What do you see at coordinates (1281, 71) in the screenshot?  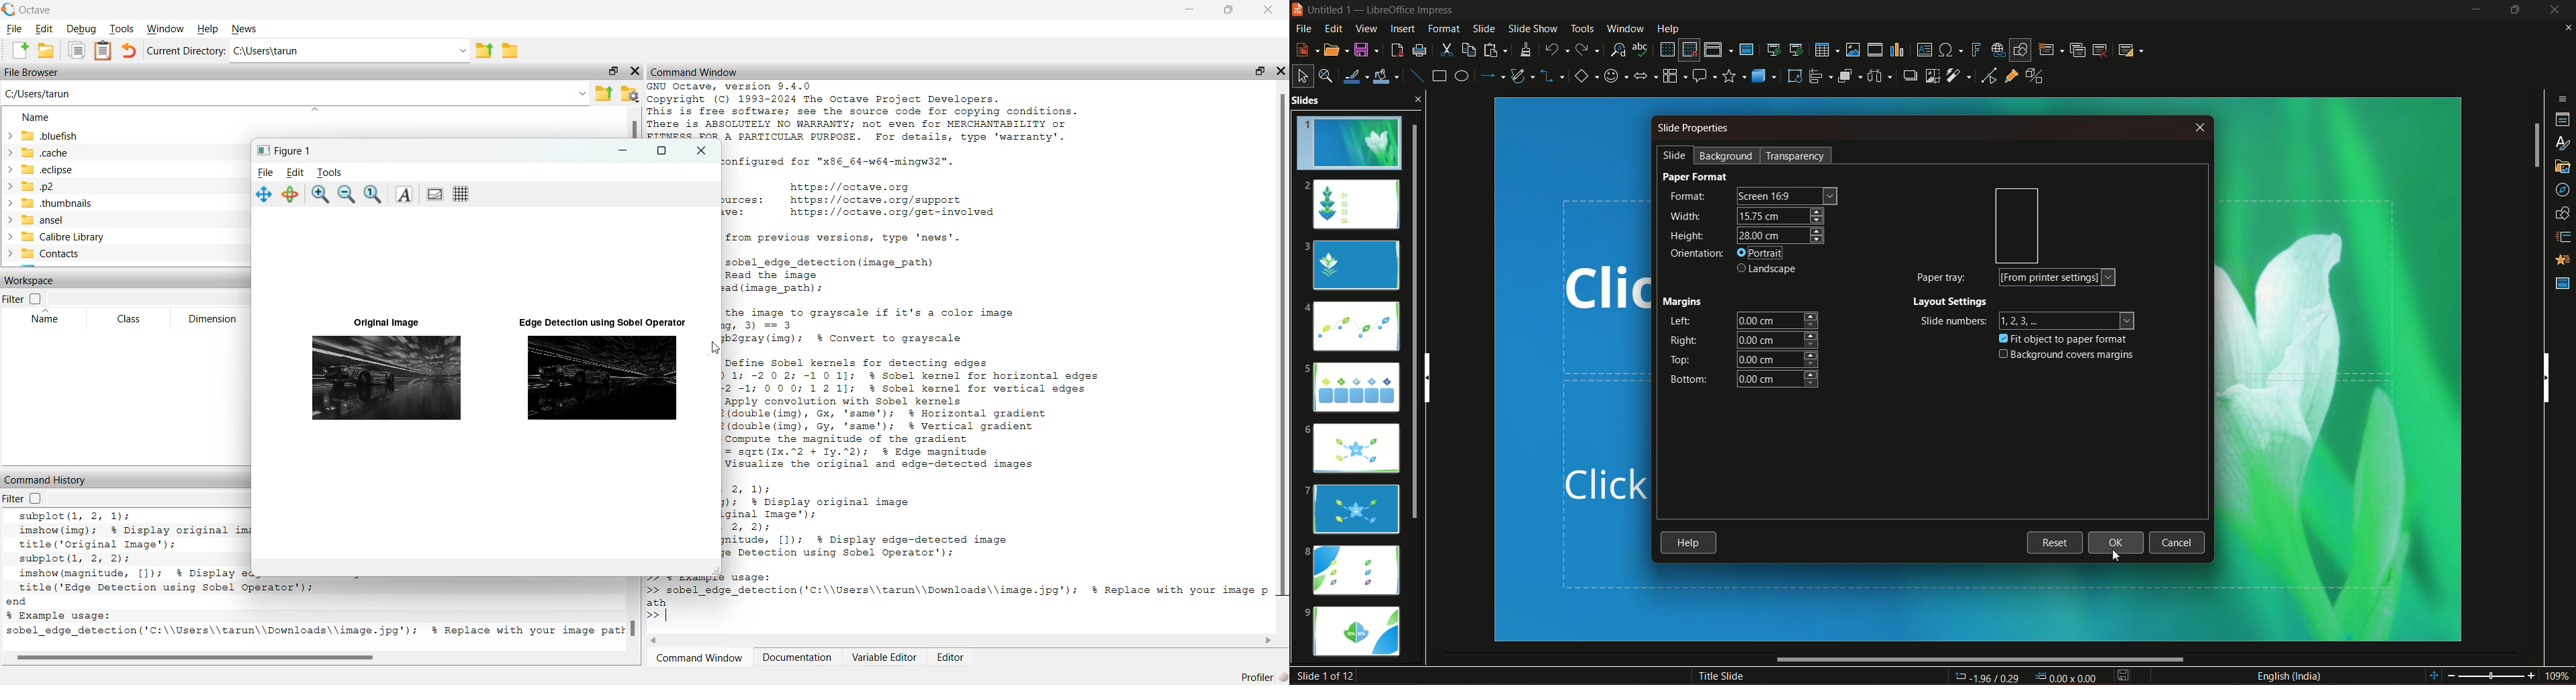 I see `close` at bounding box center [1281, 71].